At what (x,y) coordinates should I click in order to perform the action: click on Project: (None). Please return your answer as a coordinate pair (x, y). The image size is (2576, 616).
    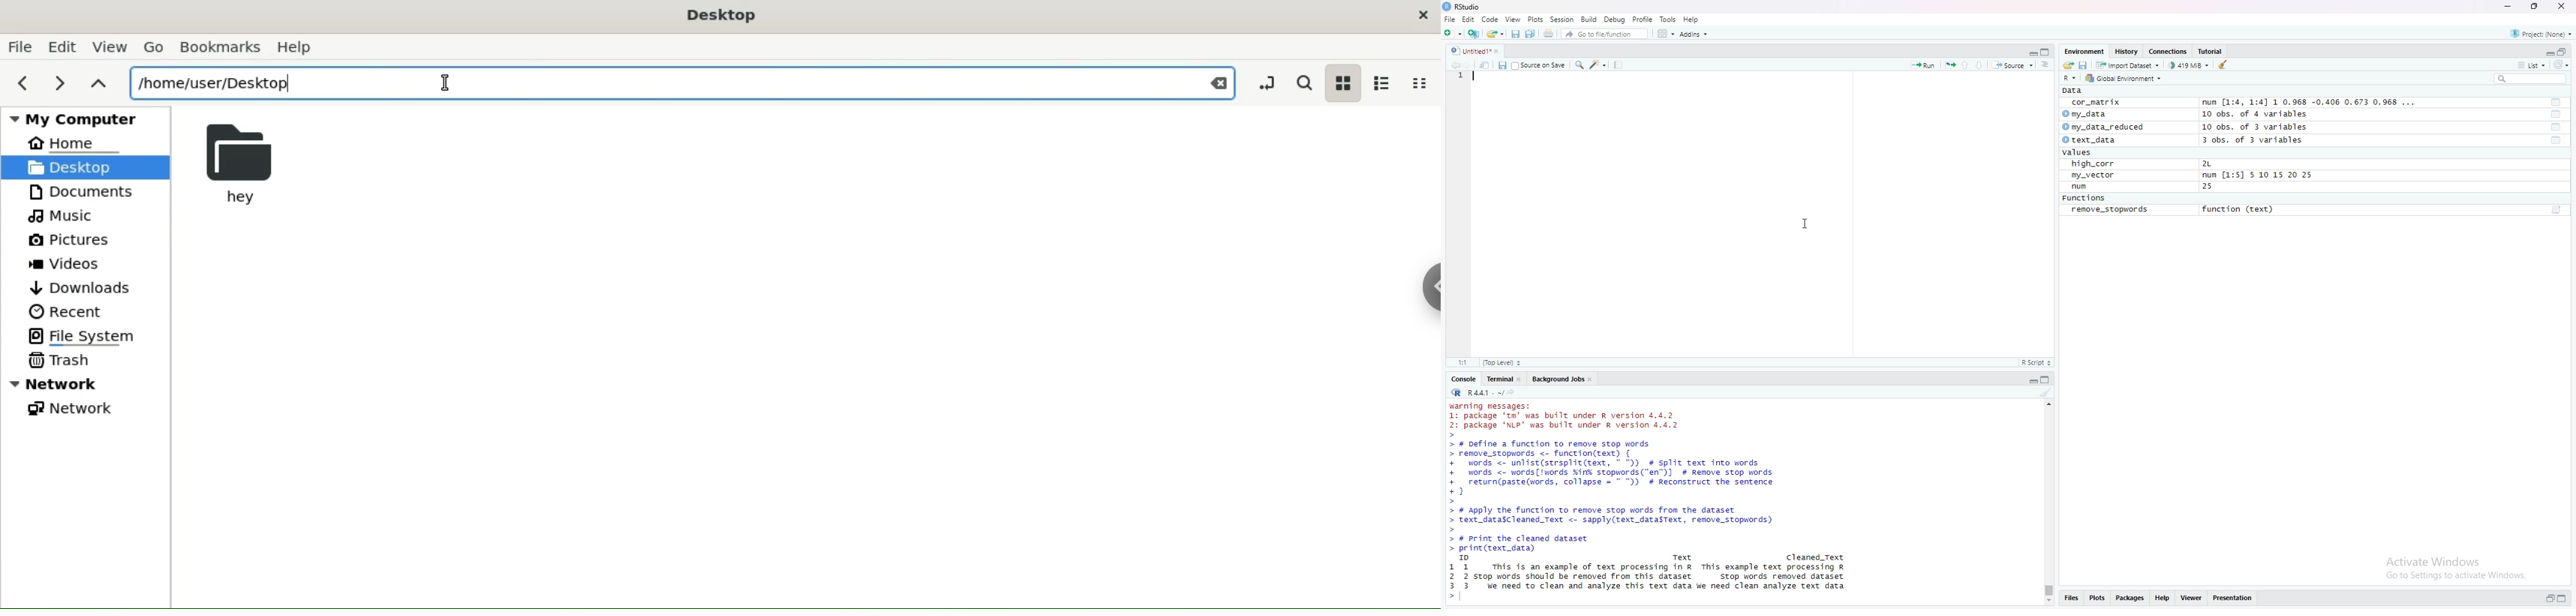
    Looking at the image, I should click on (2541, 33).